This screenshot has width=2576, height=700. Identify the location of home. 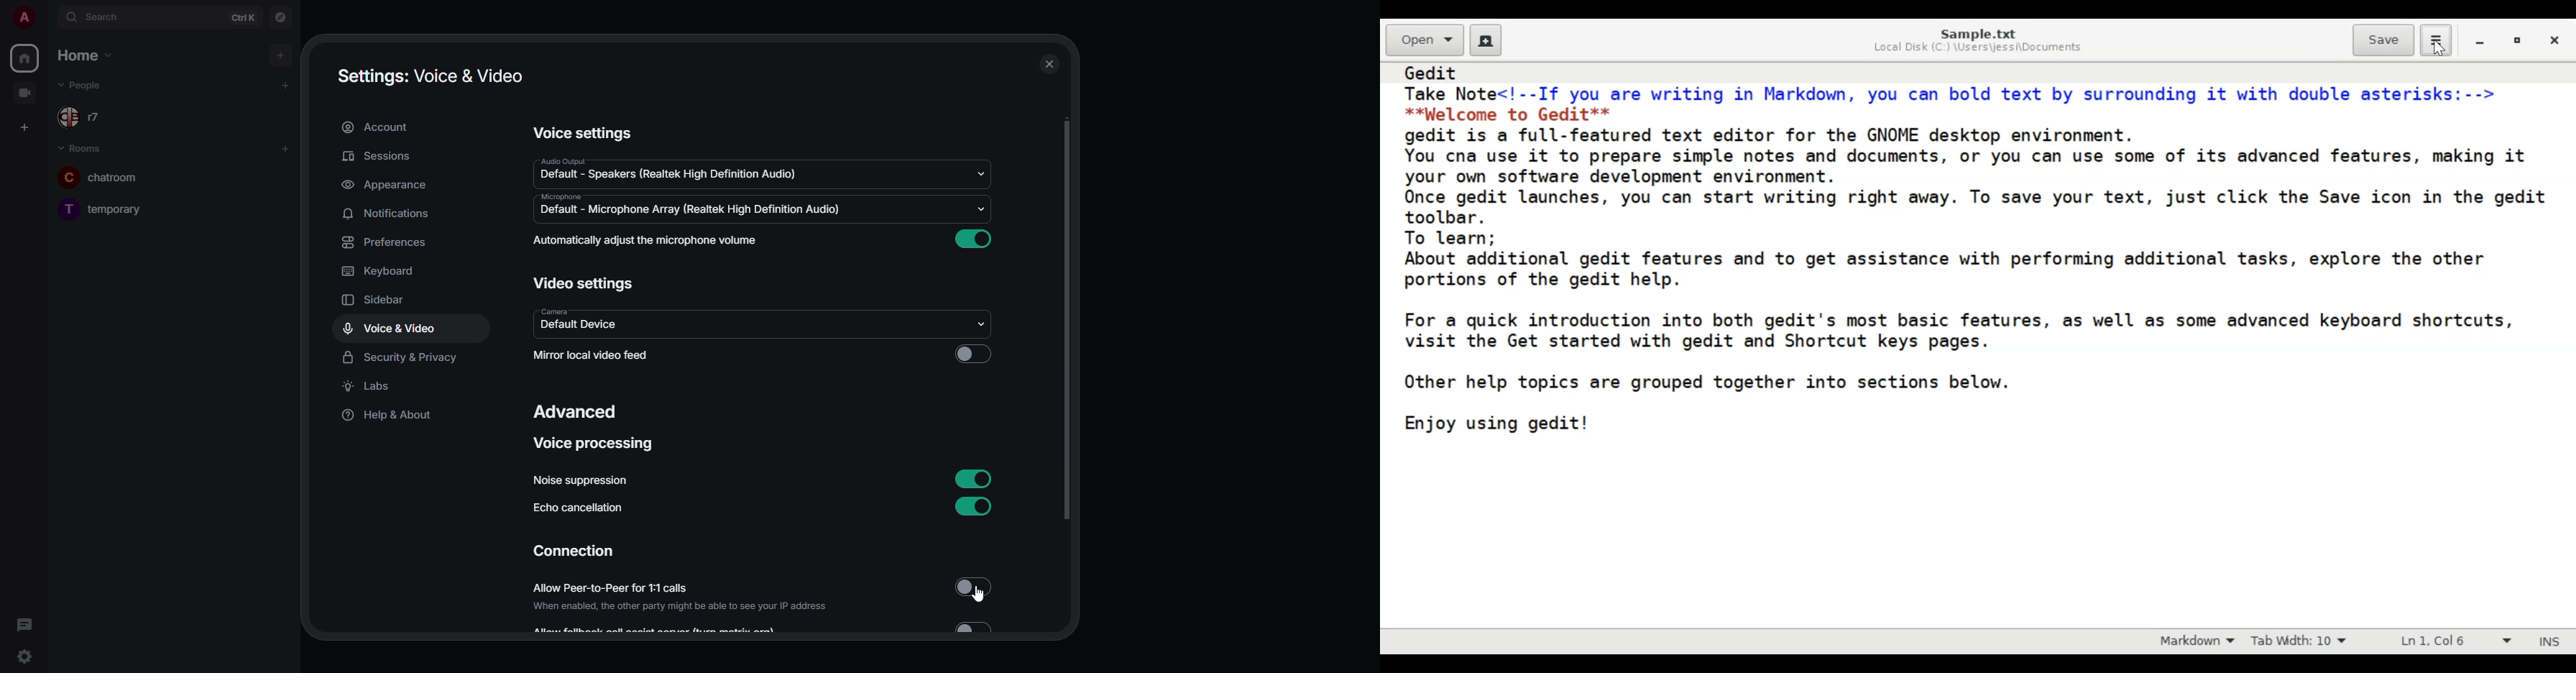
(26, 56).